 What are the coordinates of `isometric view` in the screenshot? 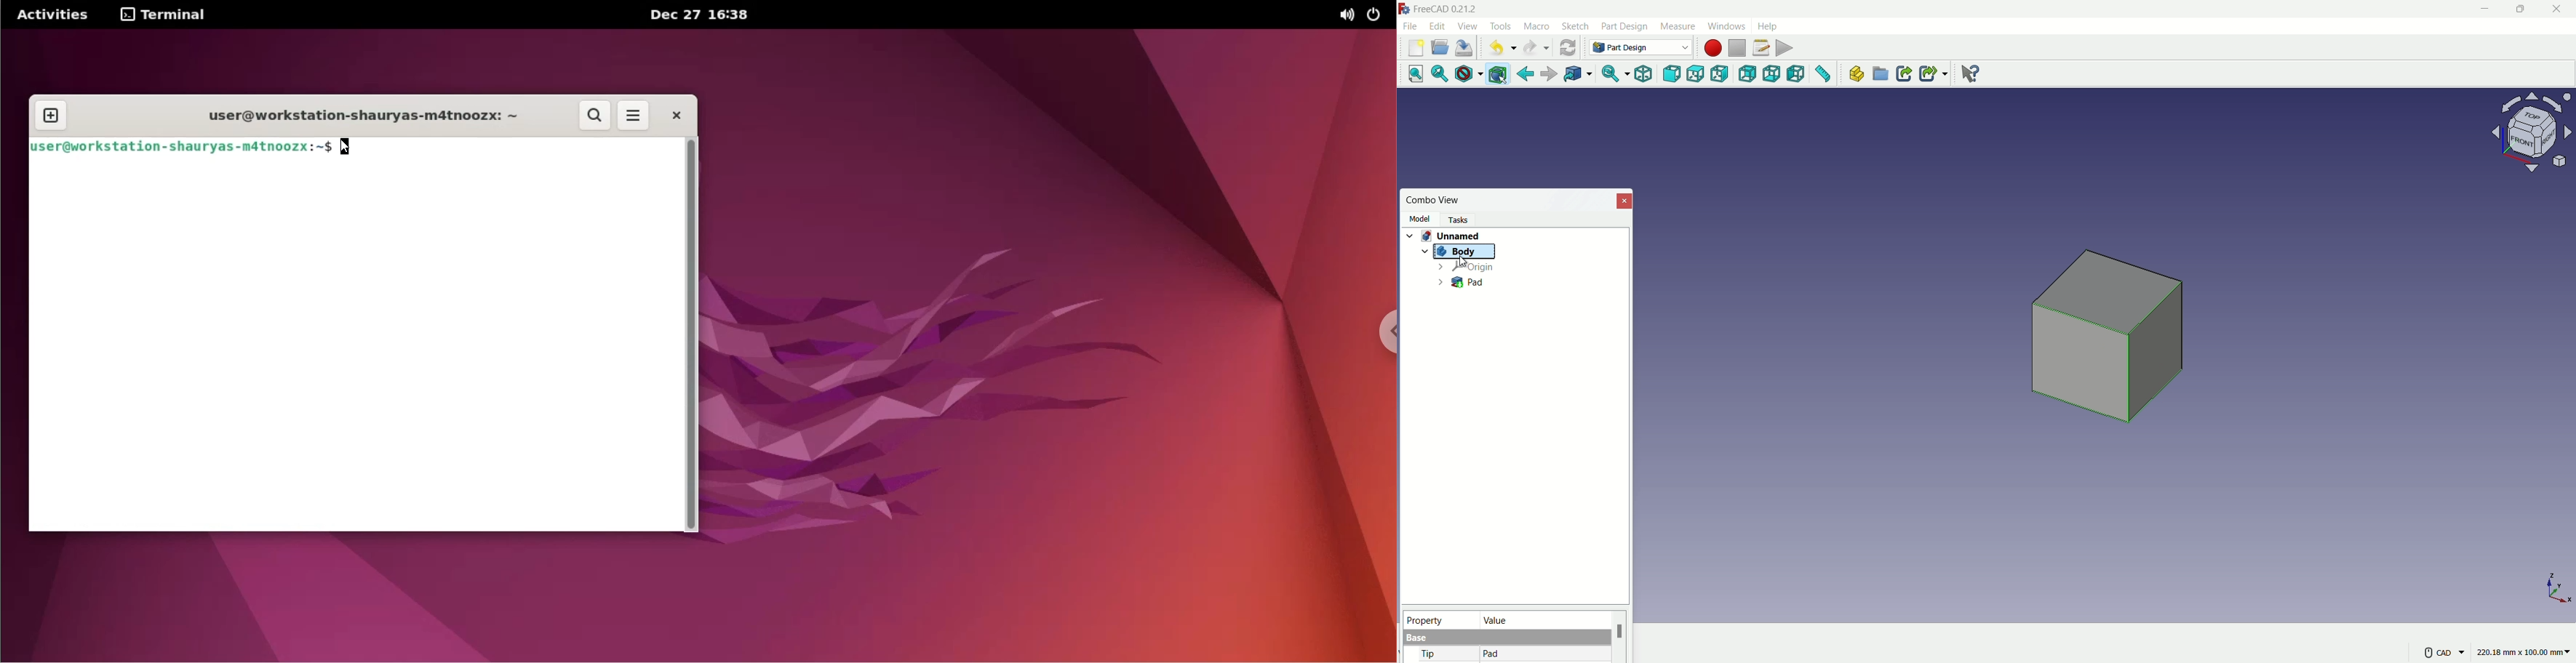 It's located at (1643, 75).